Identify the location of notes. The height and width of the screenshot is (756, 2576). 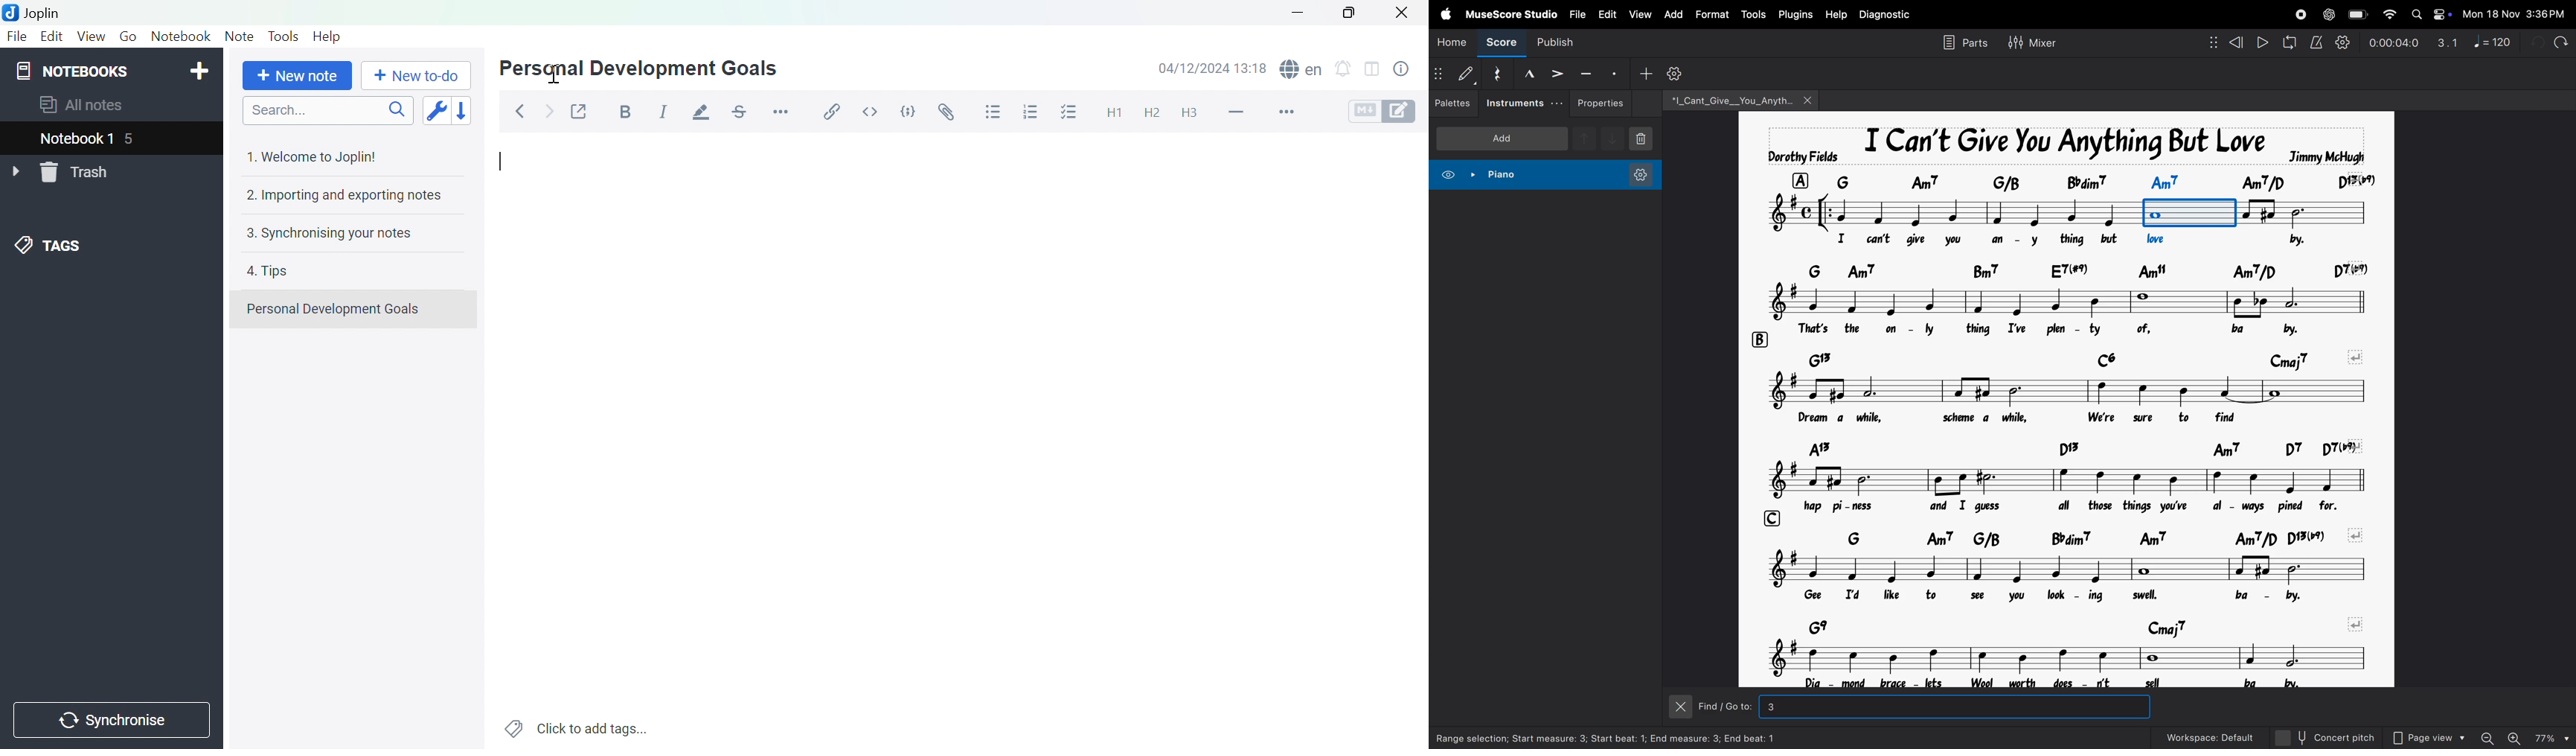
(2075, 390).